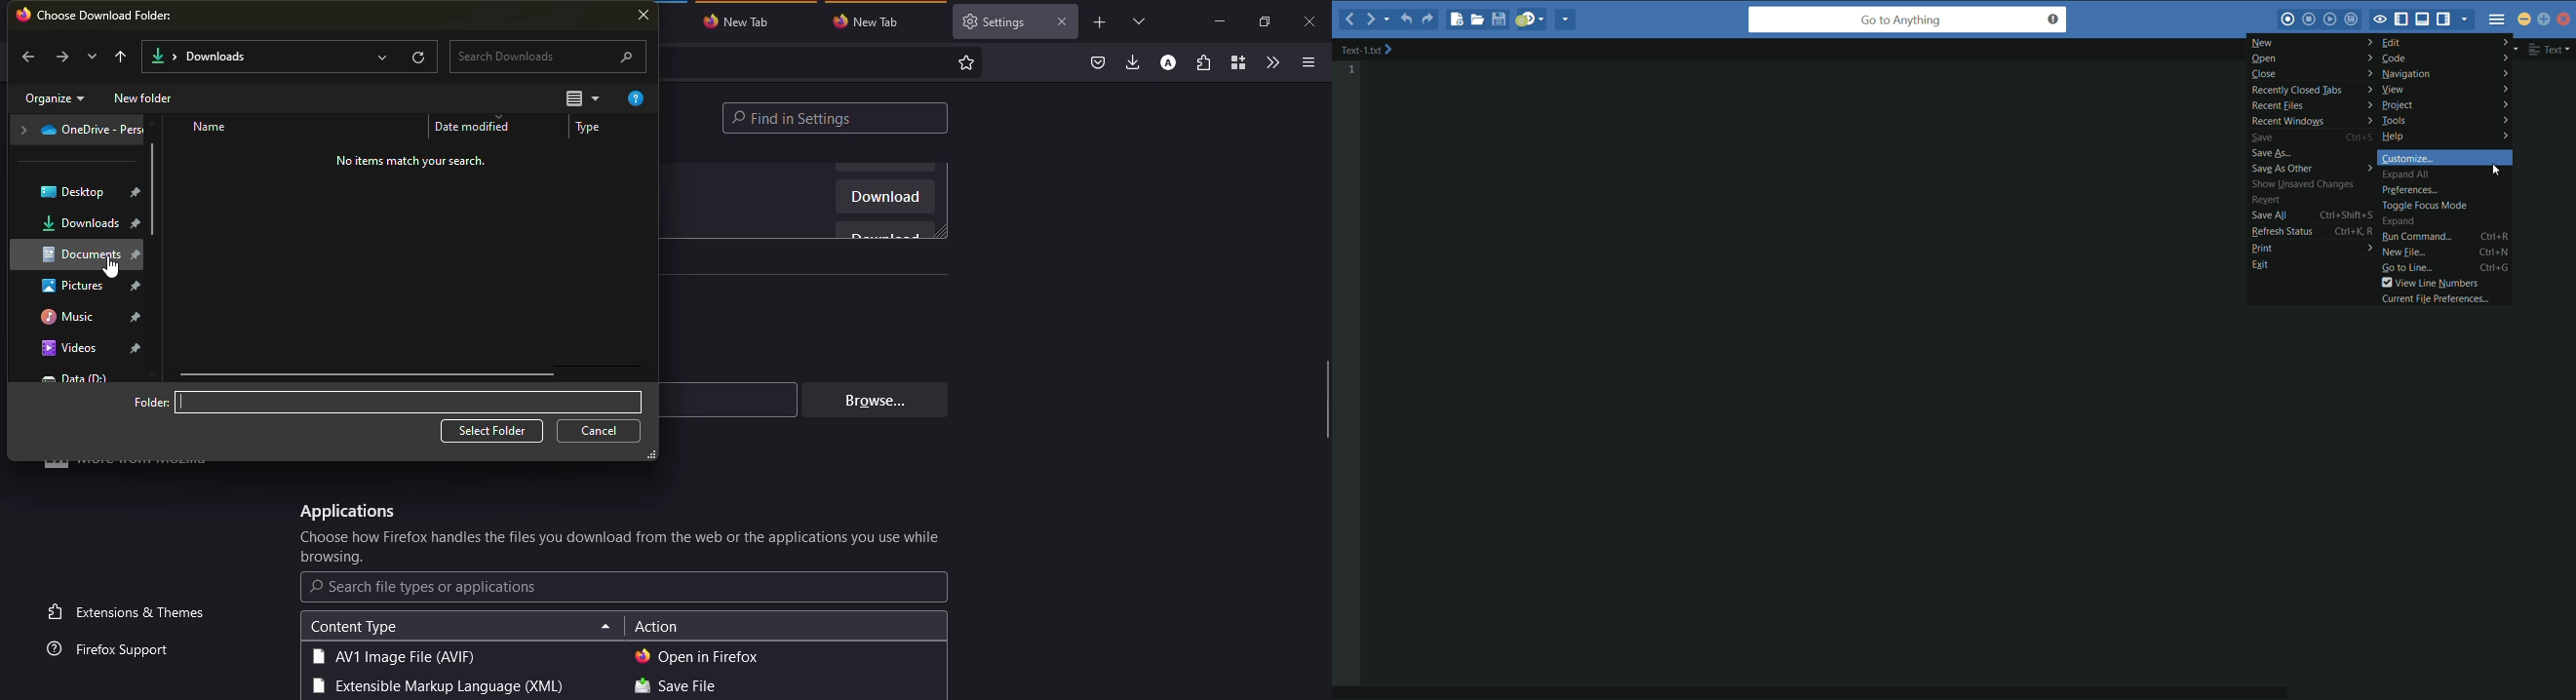 The height and width of the screenshot is (700, 2576). What do you see at coordinates (353, 627) in the screenshot?
I see `content type` at bounding box center [353, 627].